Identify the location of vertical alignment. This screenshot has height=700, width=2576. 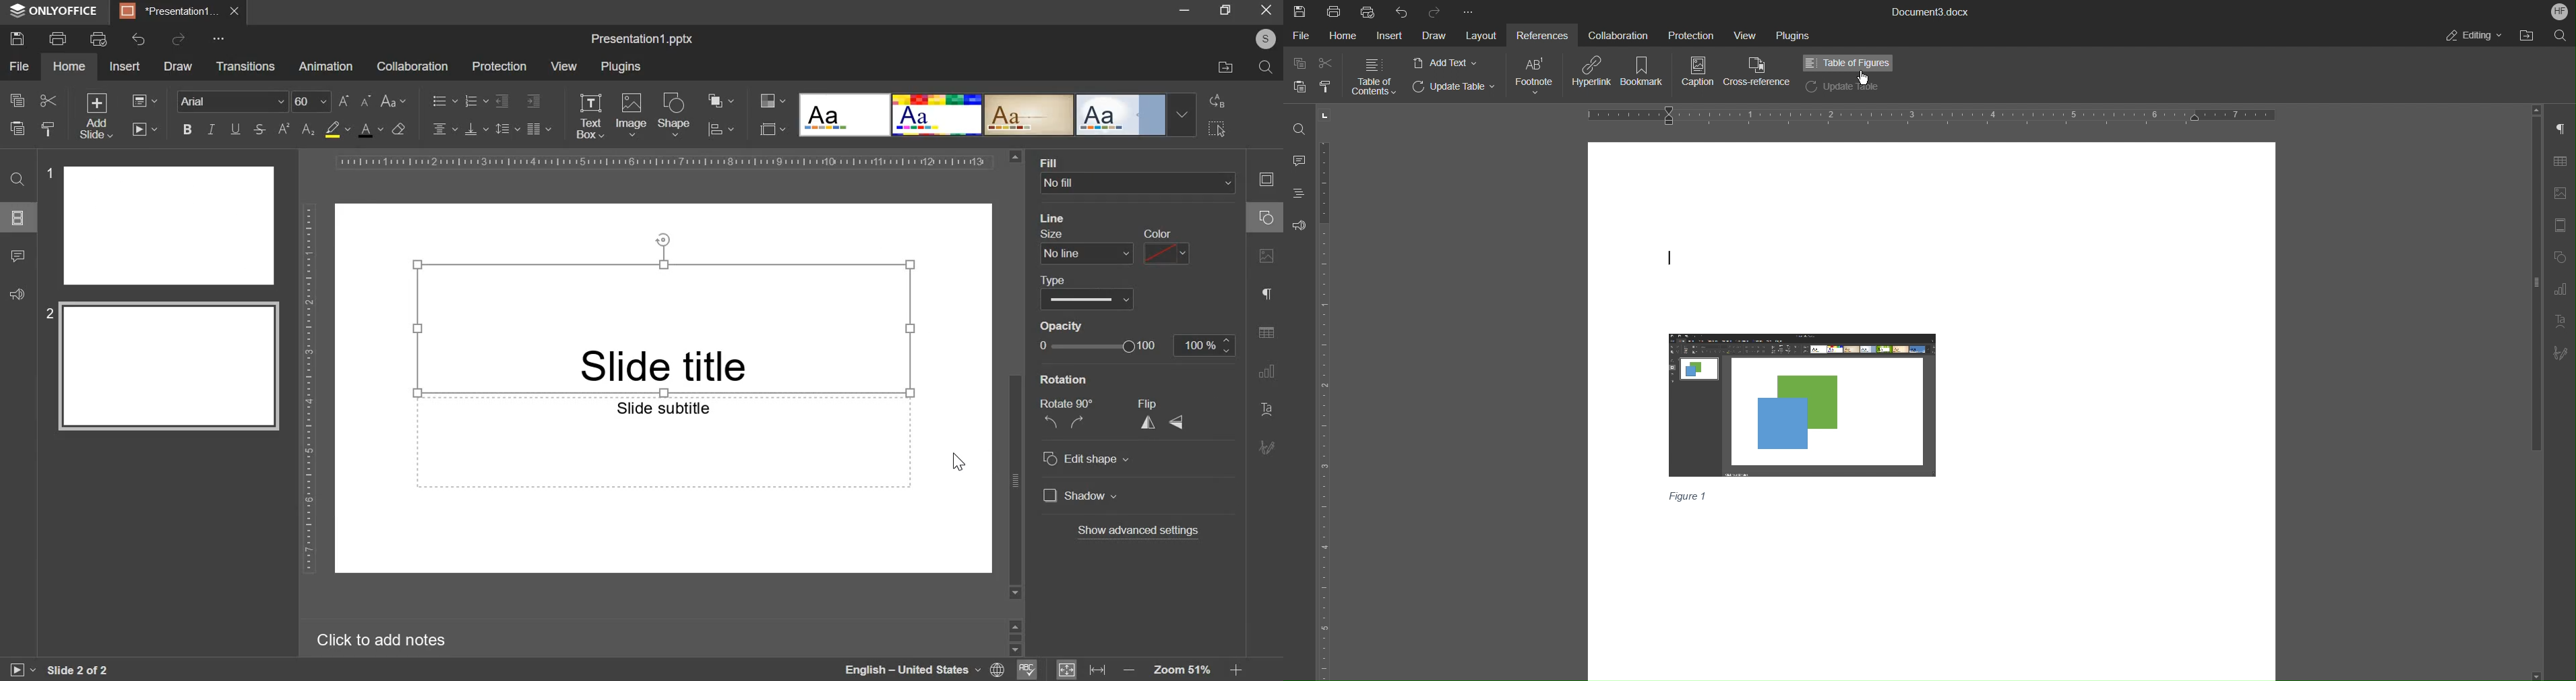
(477, 128).